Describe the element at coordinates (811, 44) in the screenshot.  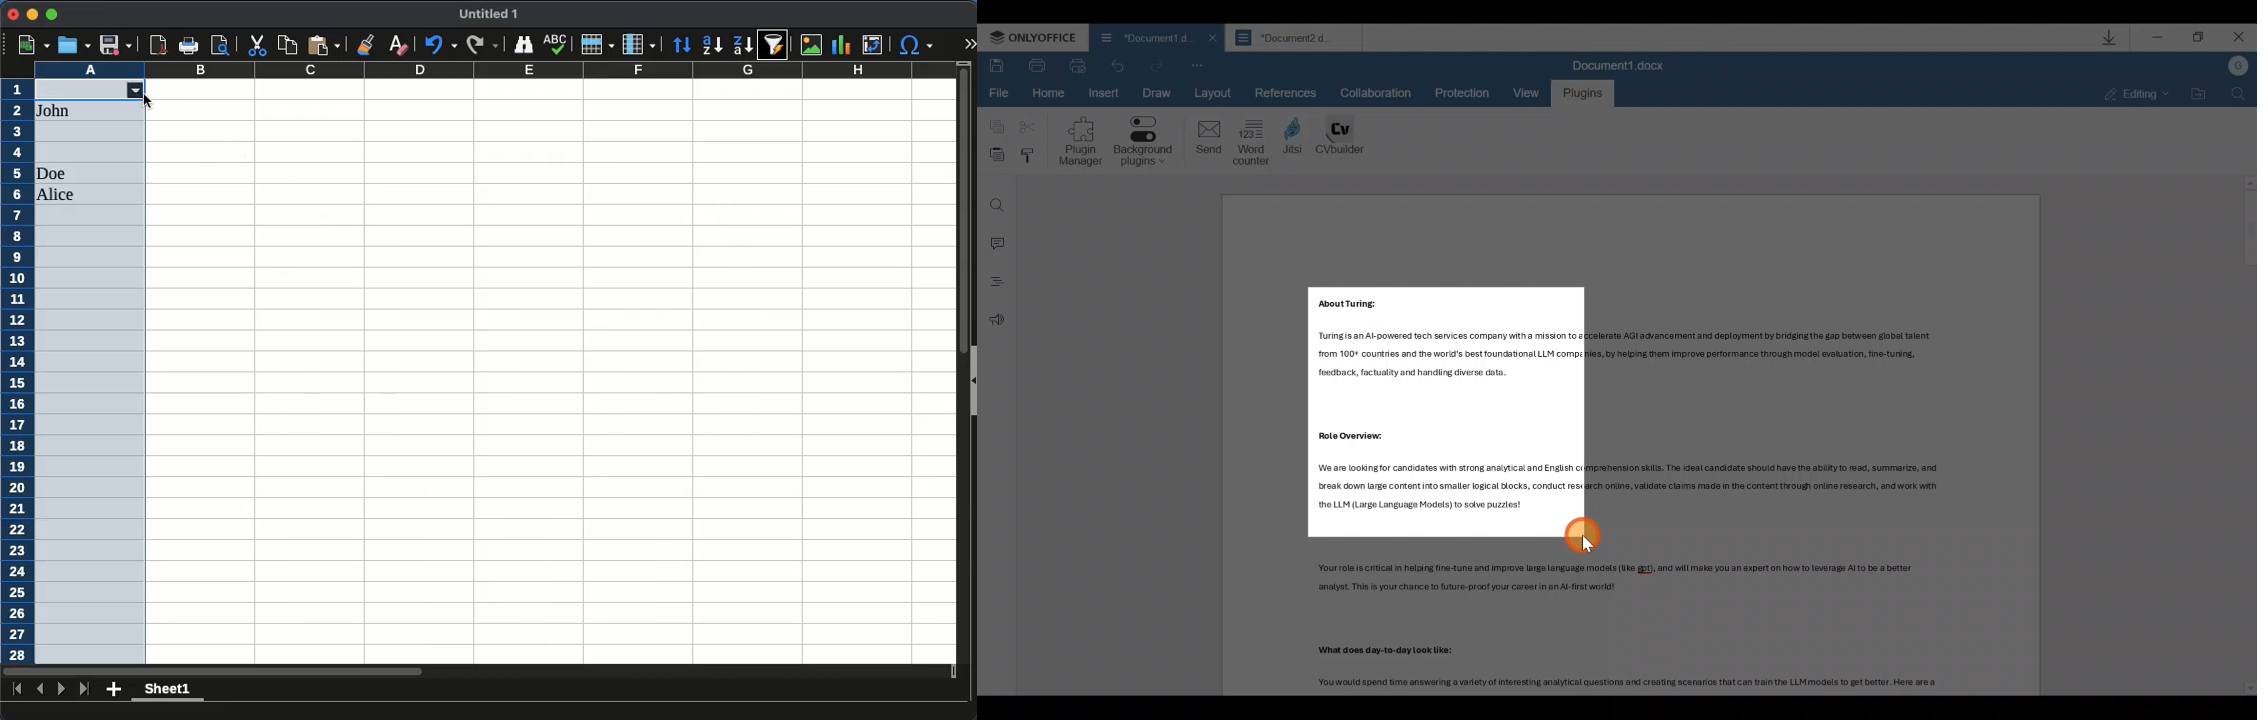
I see `image` at that location.